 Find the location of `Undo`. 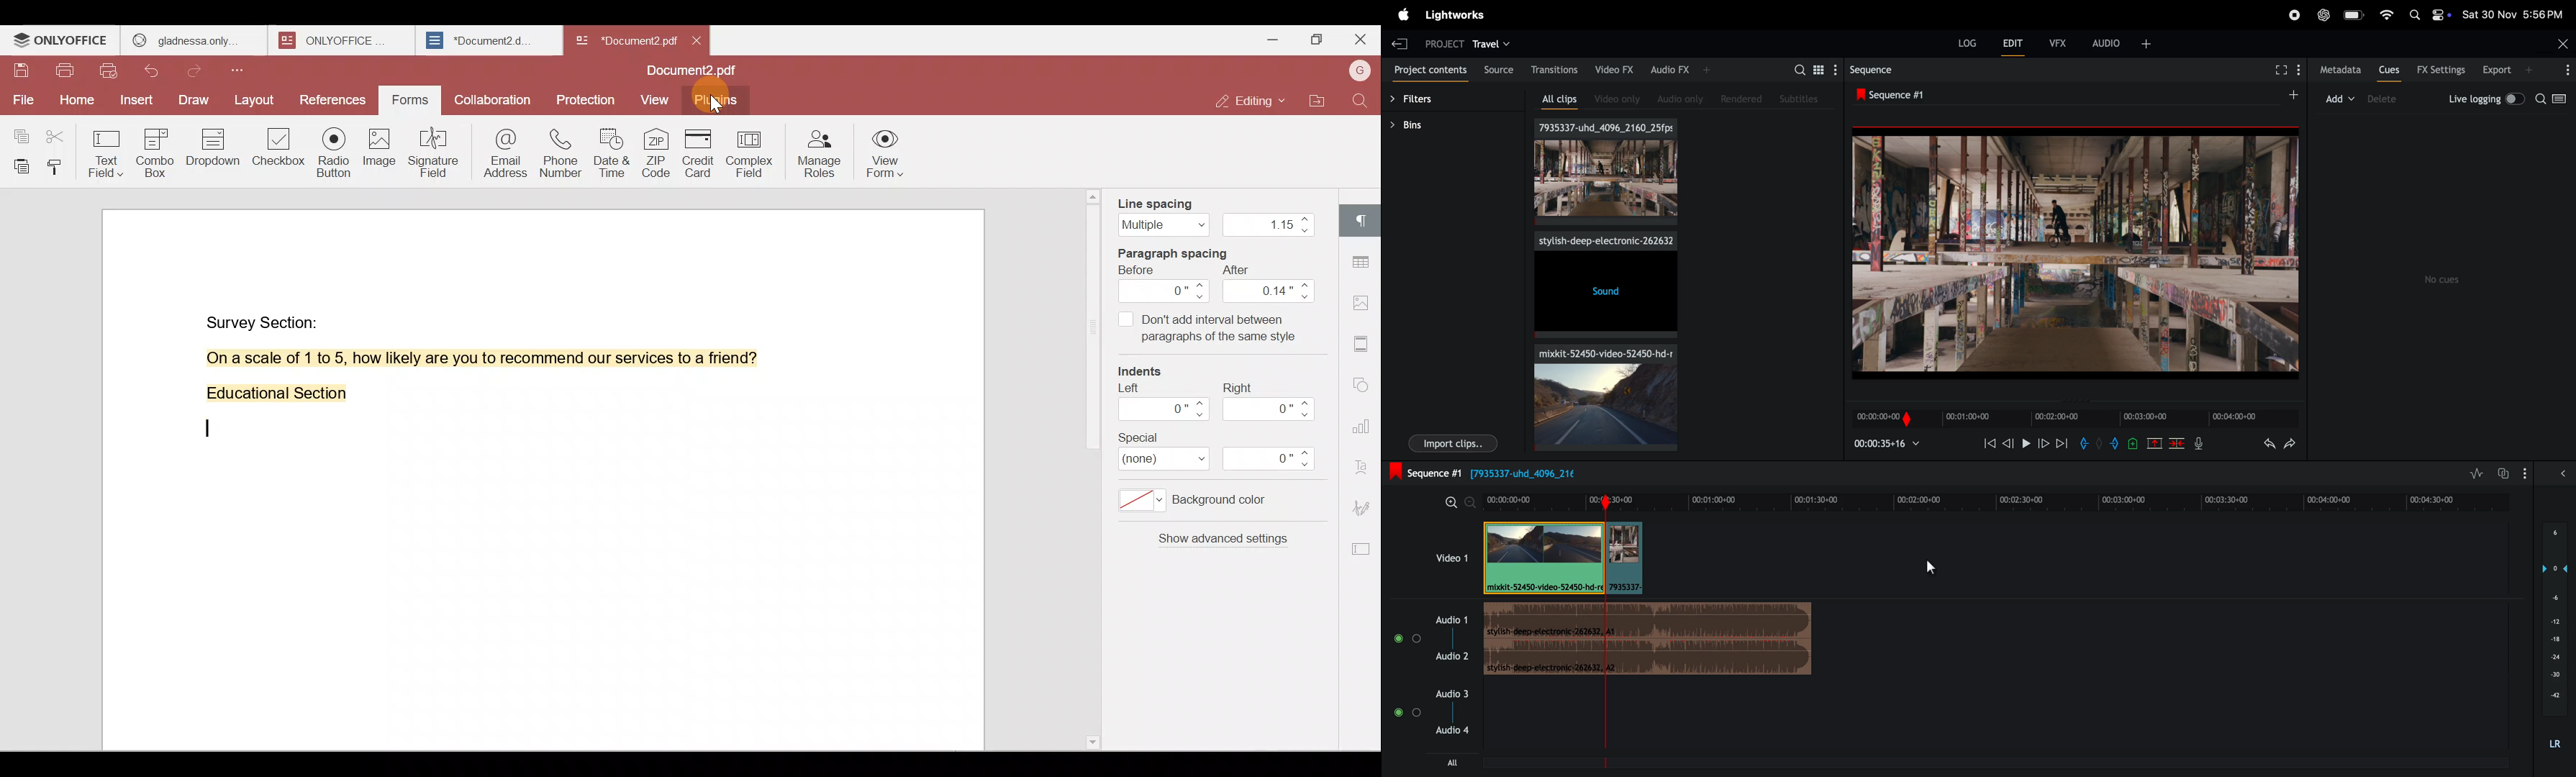

Undo is located at coordinates (159, 73).